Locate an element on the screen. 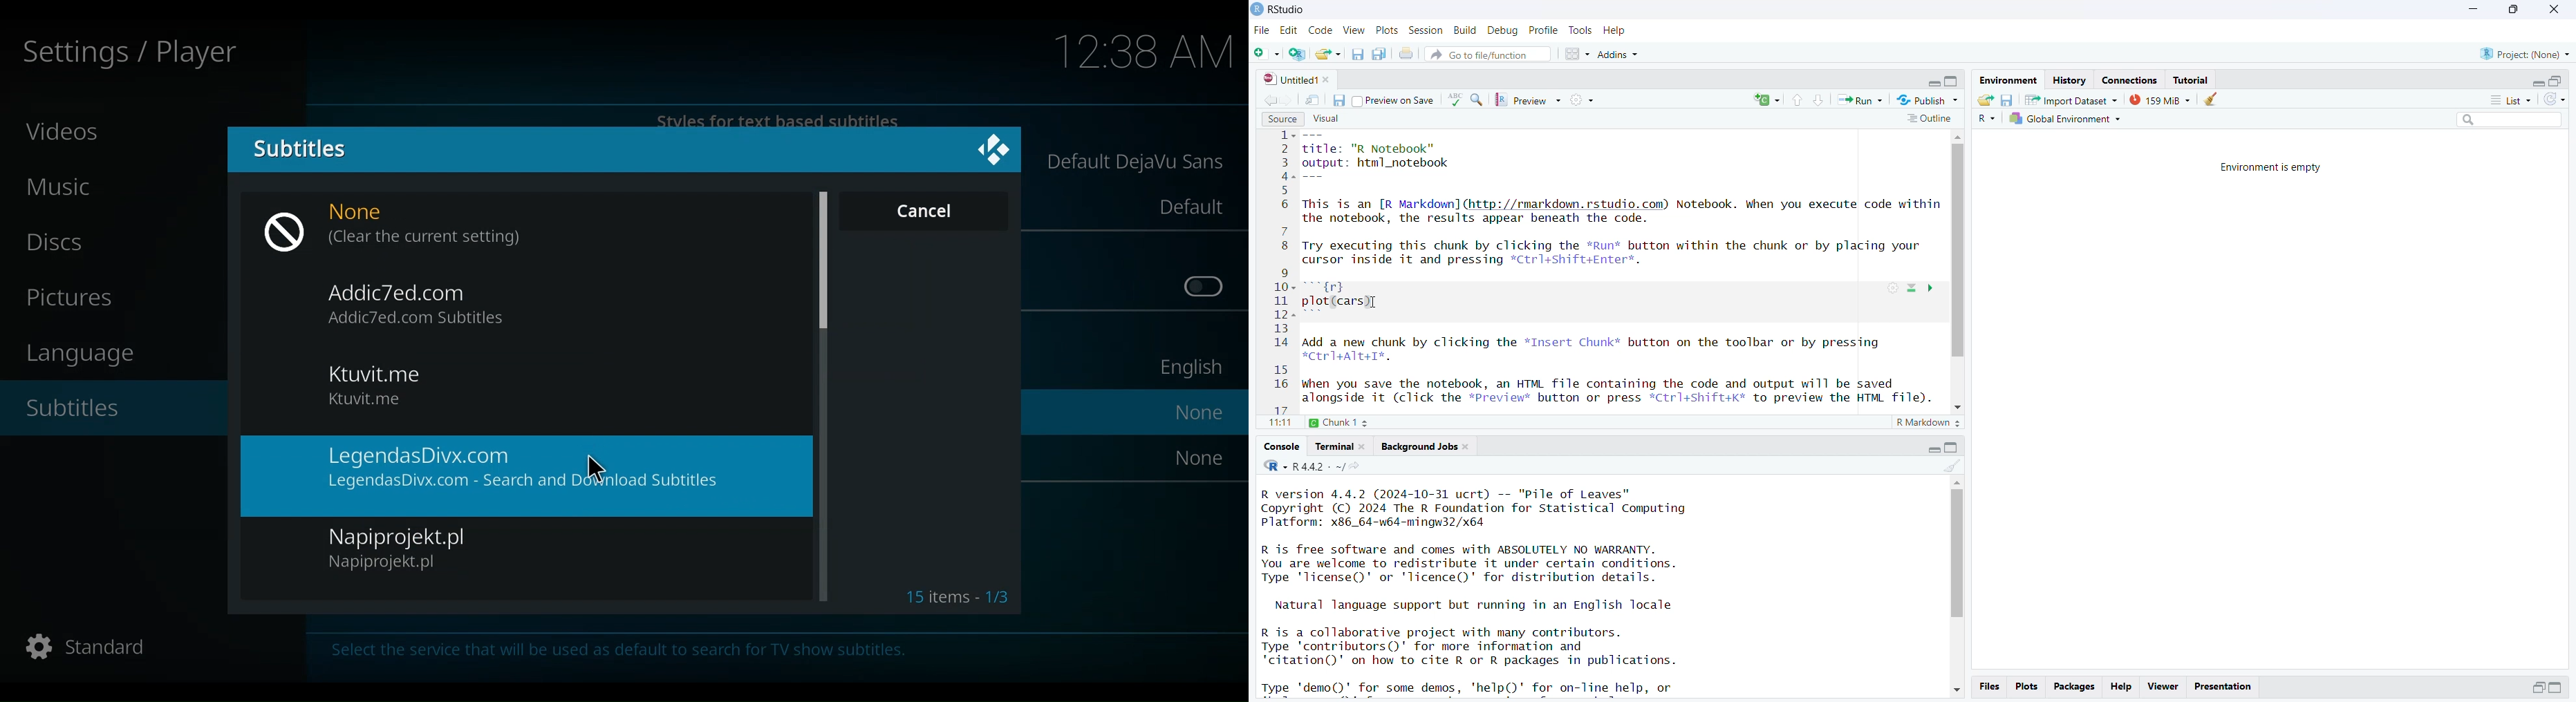  go to next section is located at coordinates (1820, 102).